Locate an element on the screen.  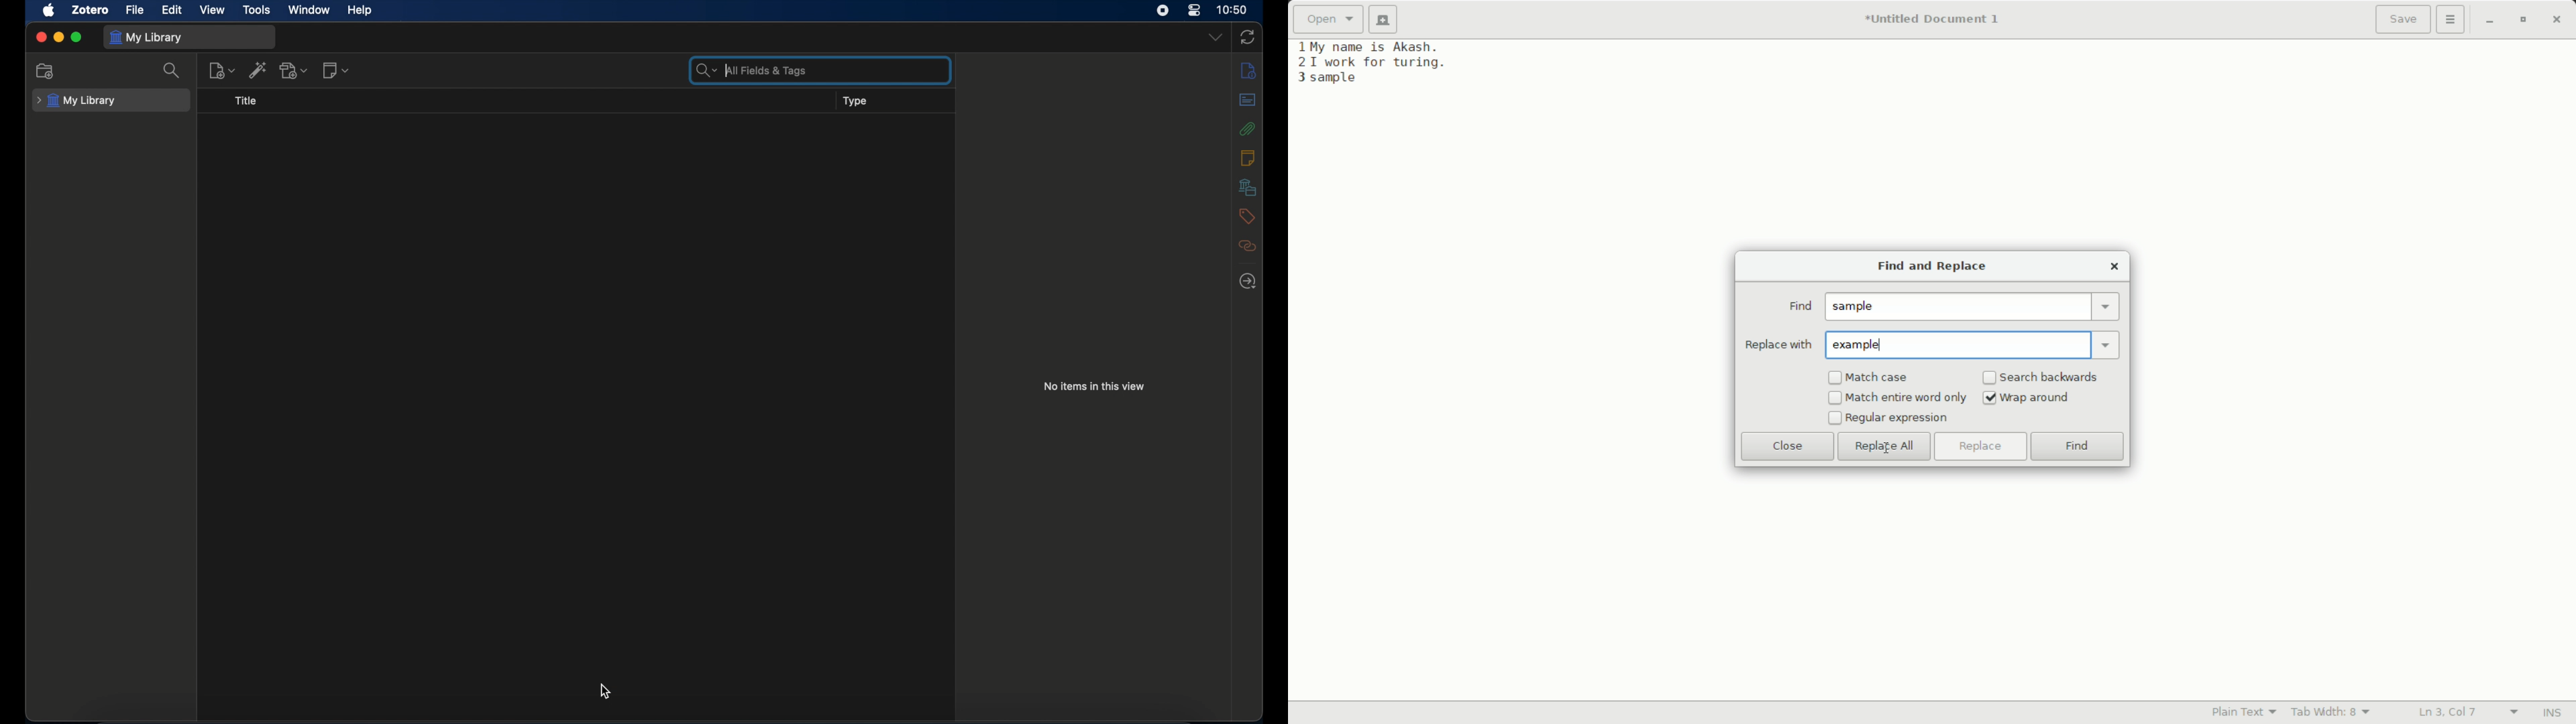
dropdown is located at coordinates (2108, 344).